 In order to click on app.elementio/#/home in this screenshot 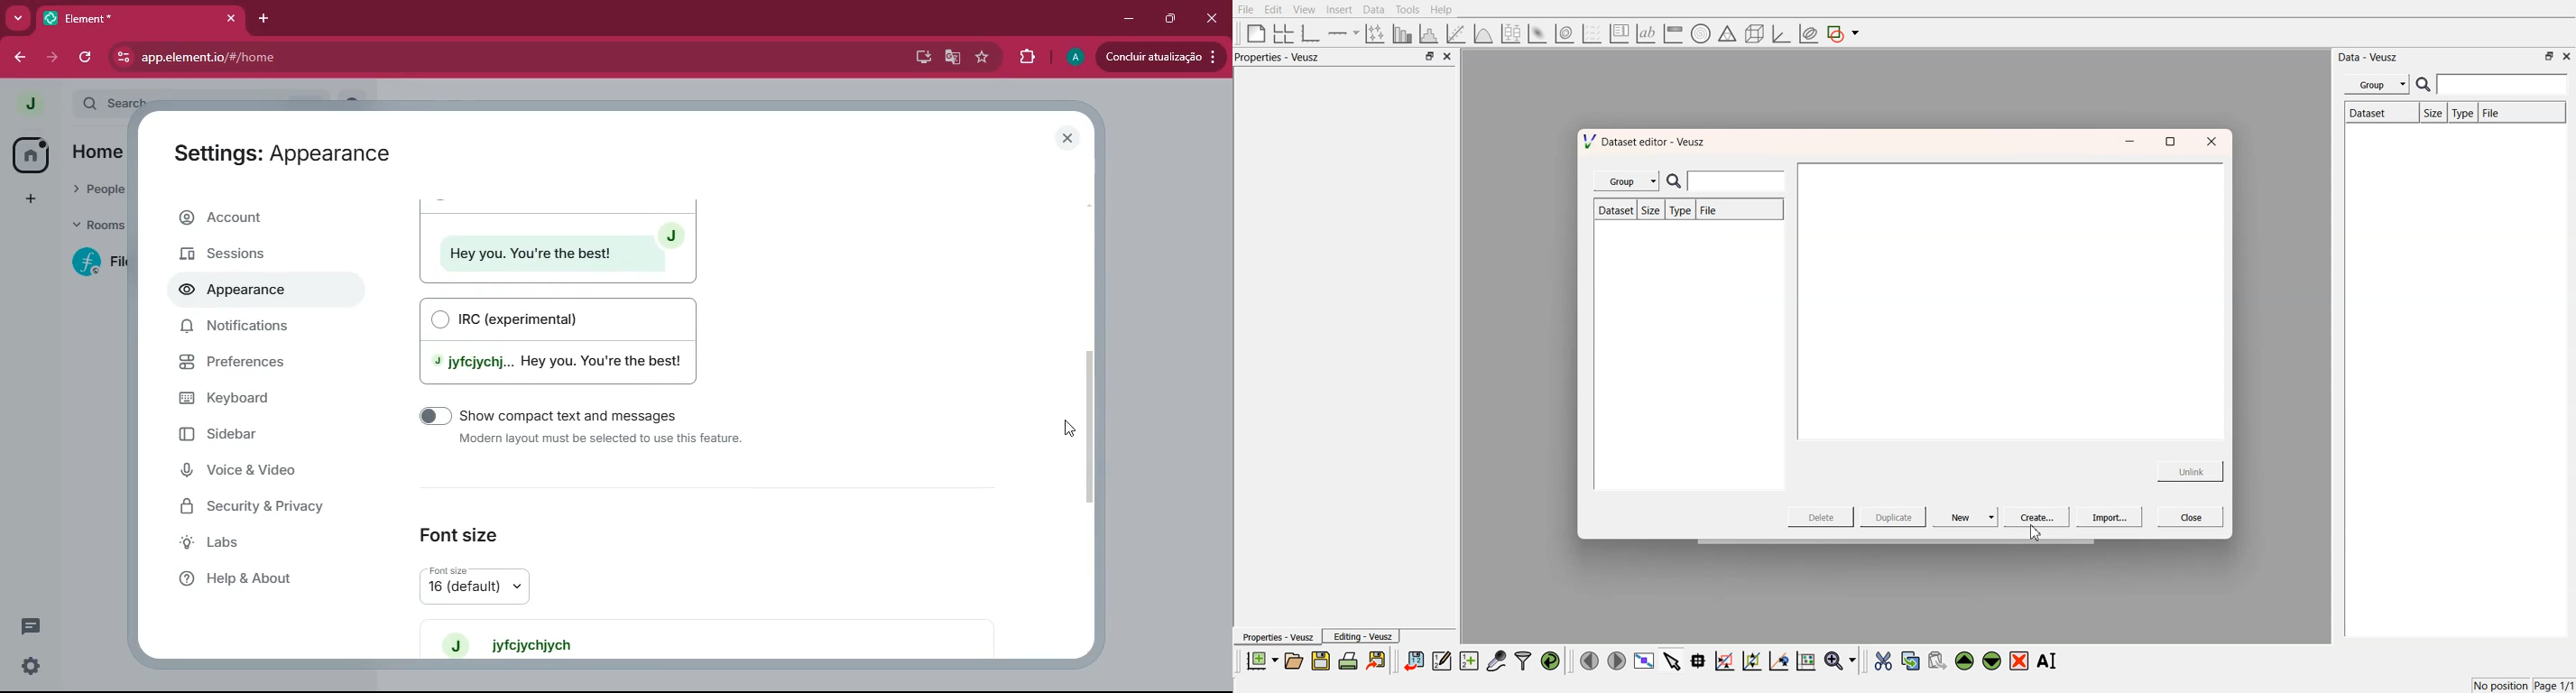, I will do `click(407, 58)`.